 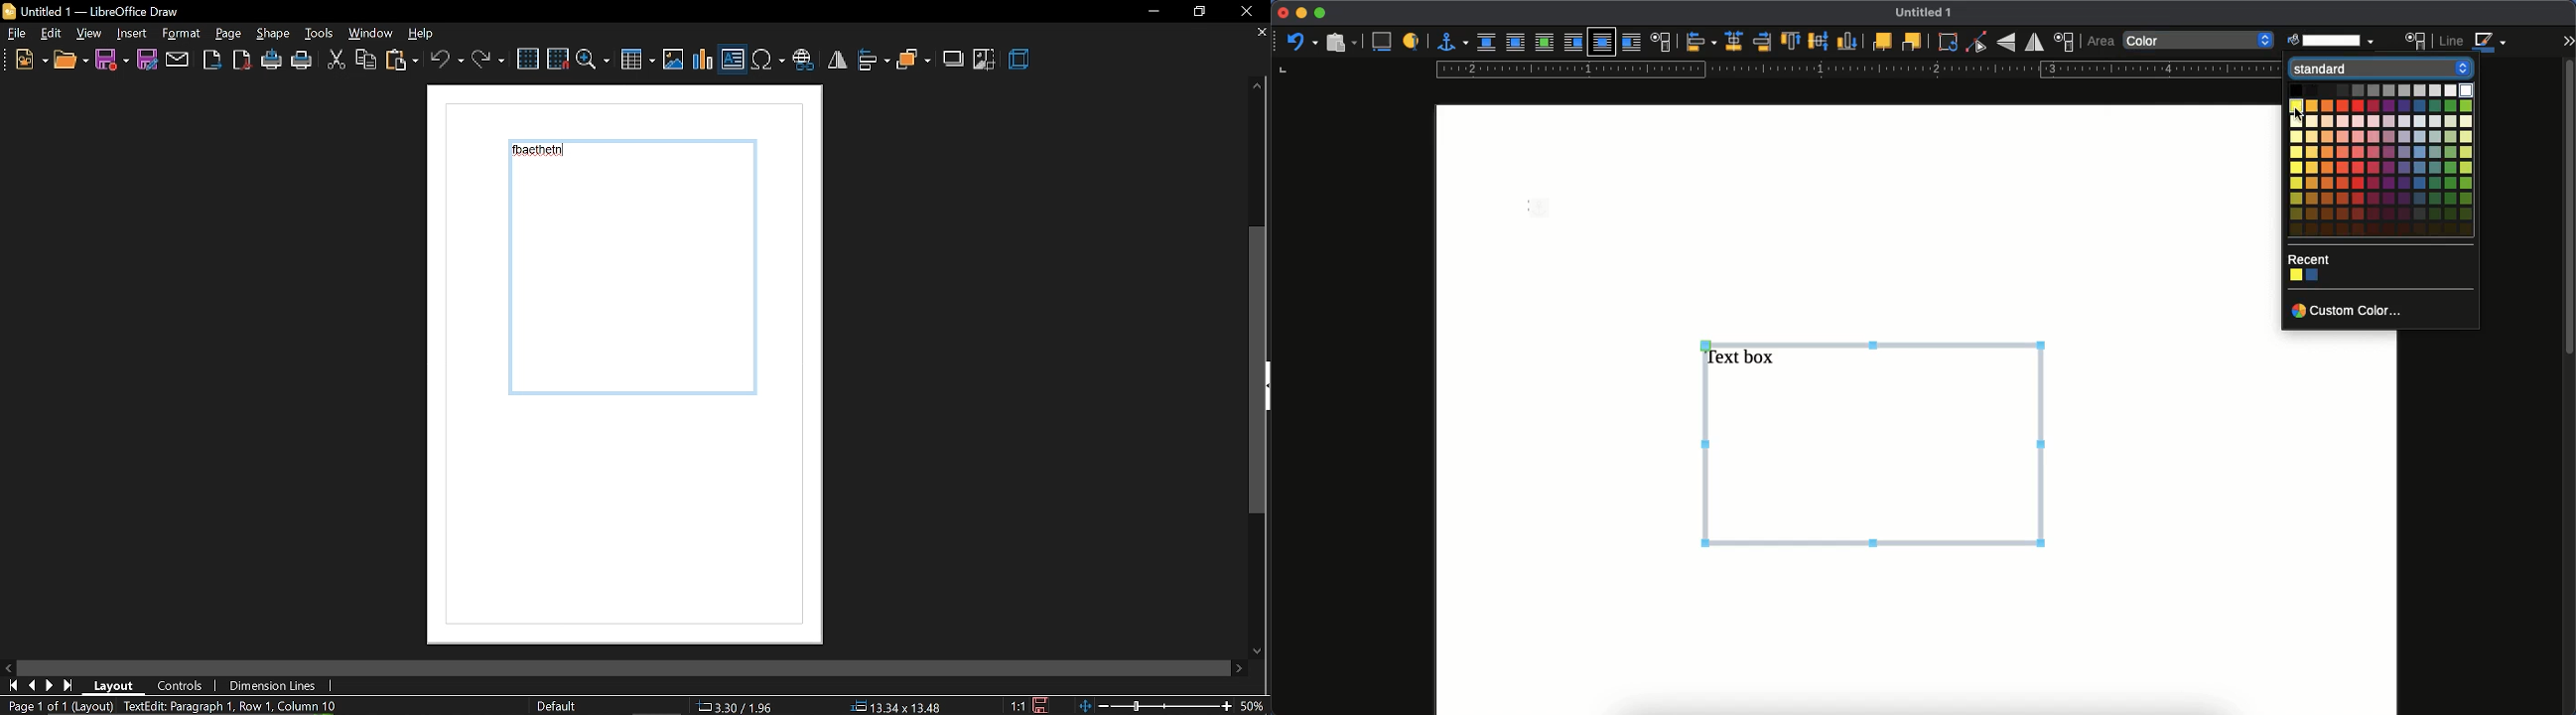 I want to click on dimension lines, so click(x=271, y=687).